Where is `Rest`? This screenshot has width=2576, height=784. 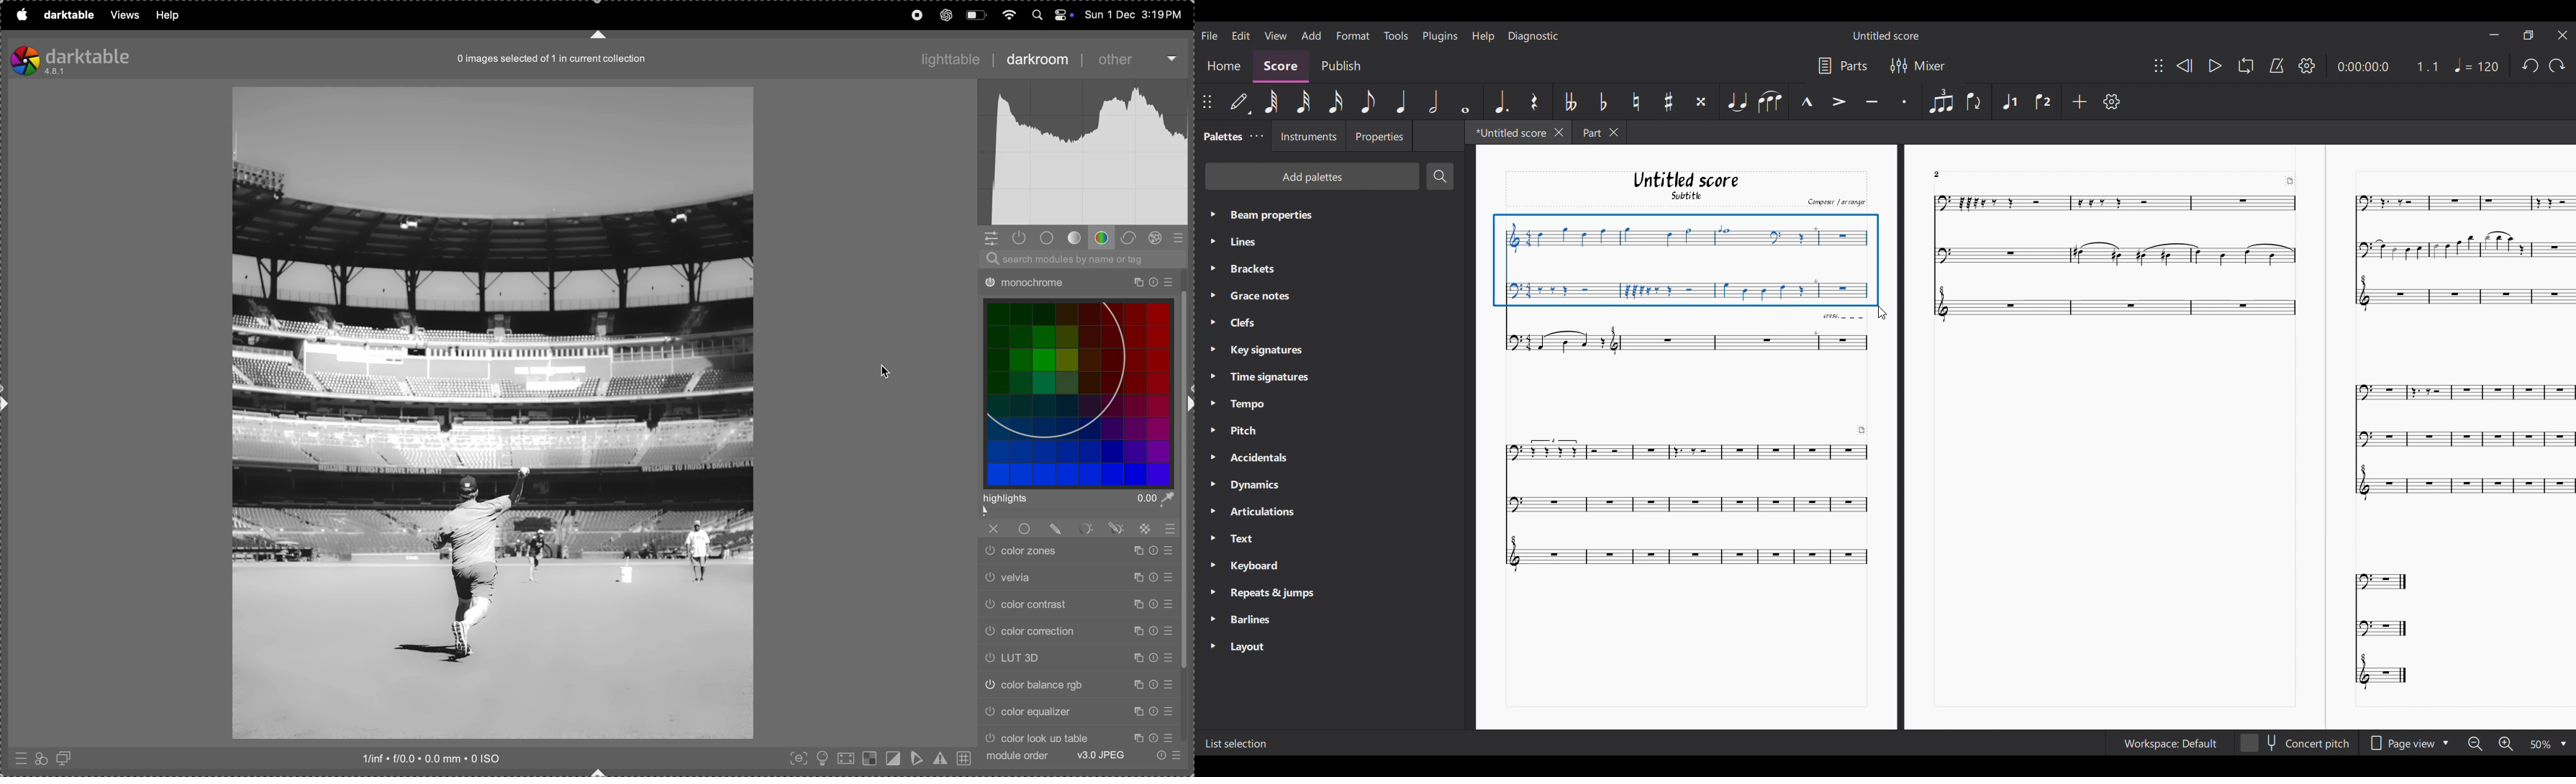 Rest is located at coordinates (1534, 101).